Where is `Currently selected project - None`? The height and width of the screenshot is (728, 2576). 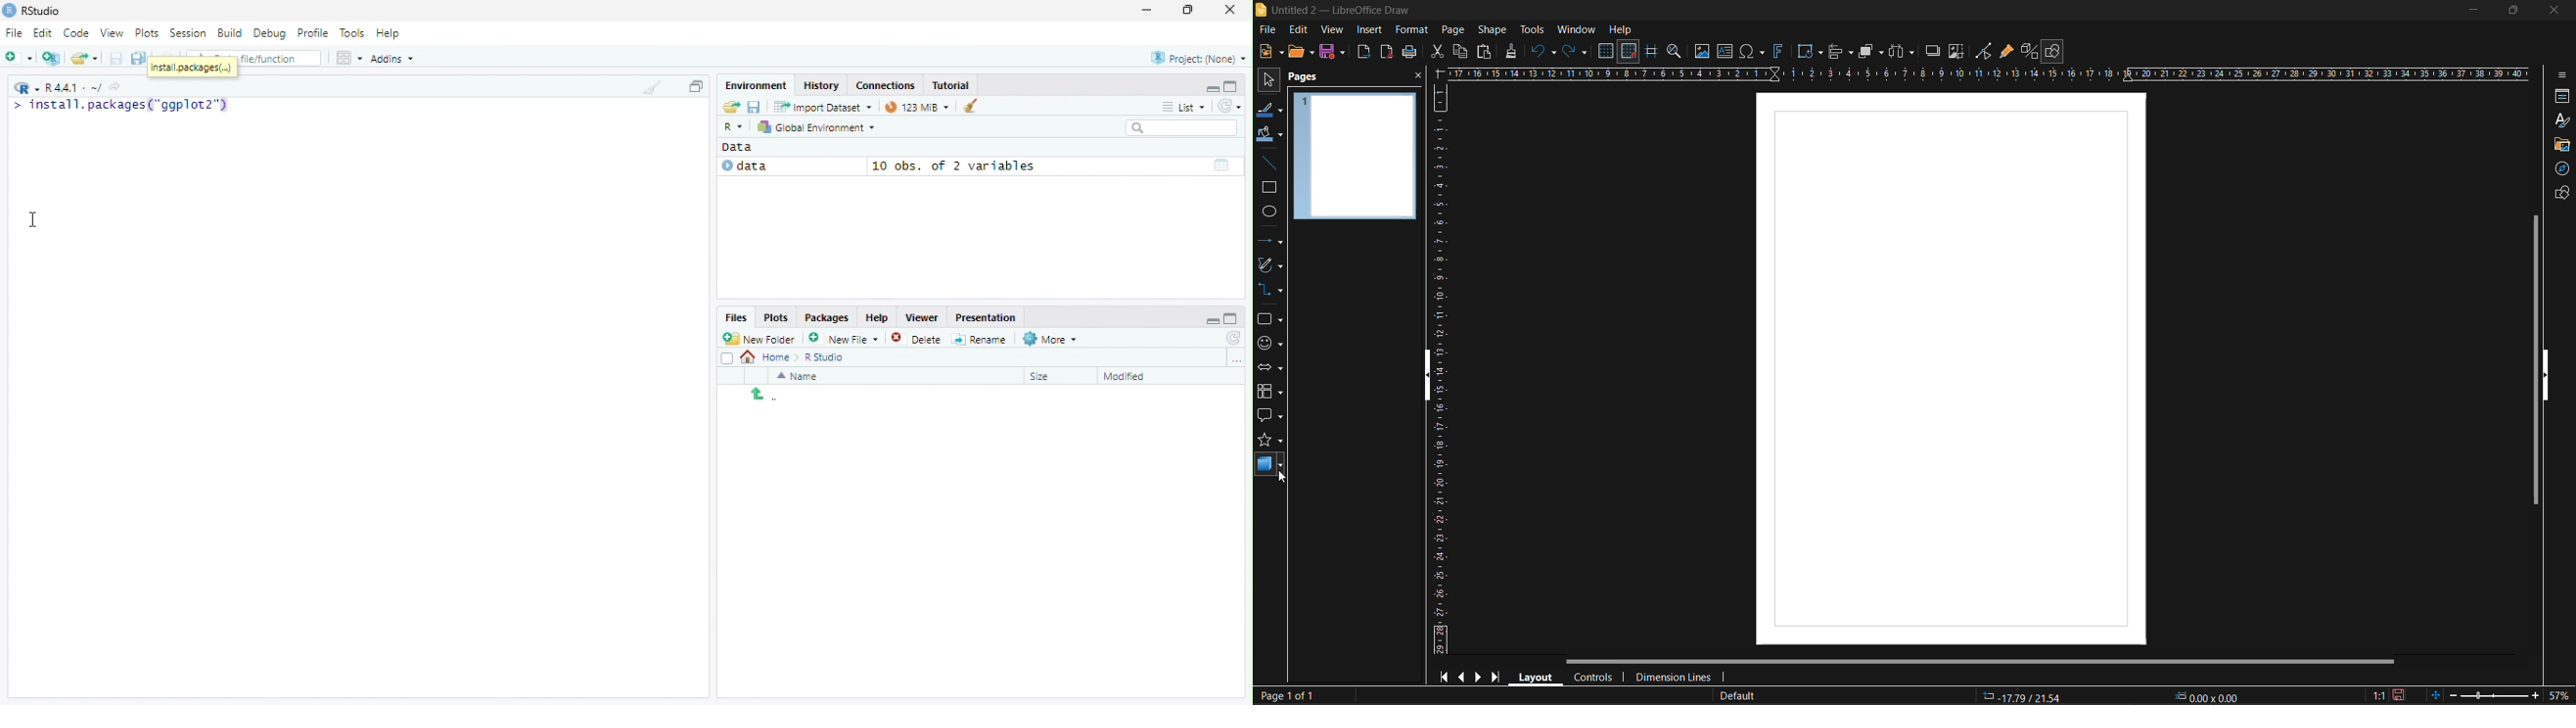 Currently selected project - None is located at coordinates (1197, 57).